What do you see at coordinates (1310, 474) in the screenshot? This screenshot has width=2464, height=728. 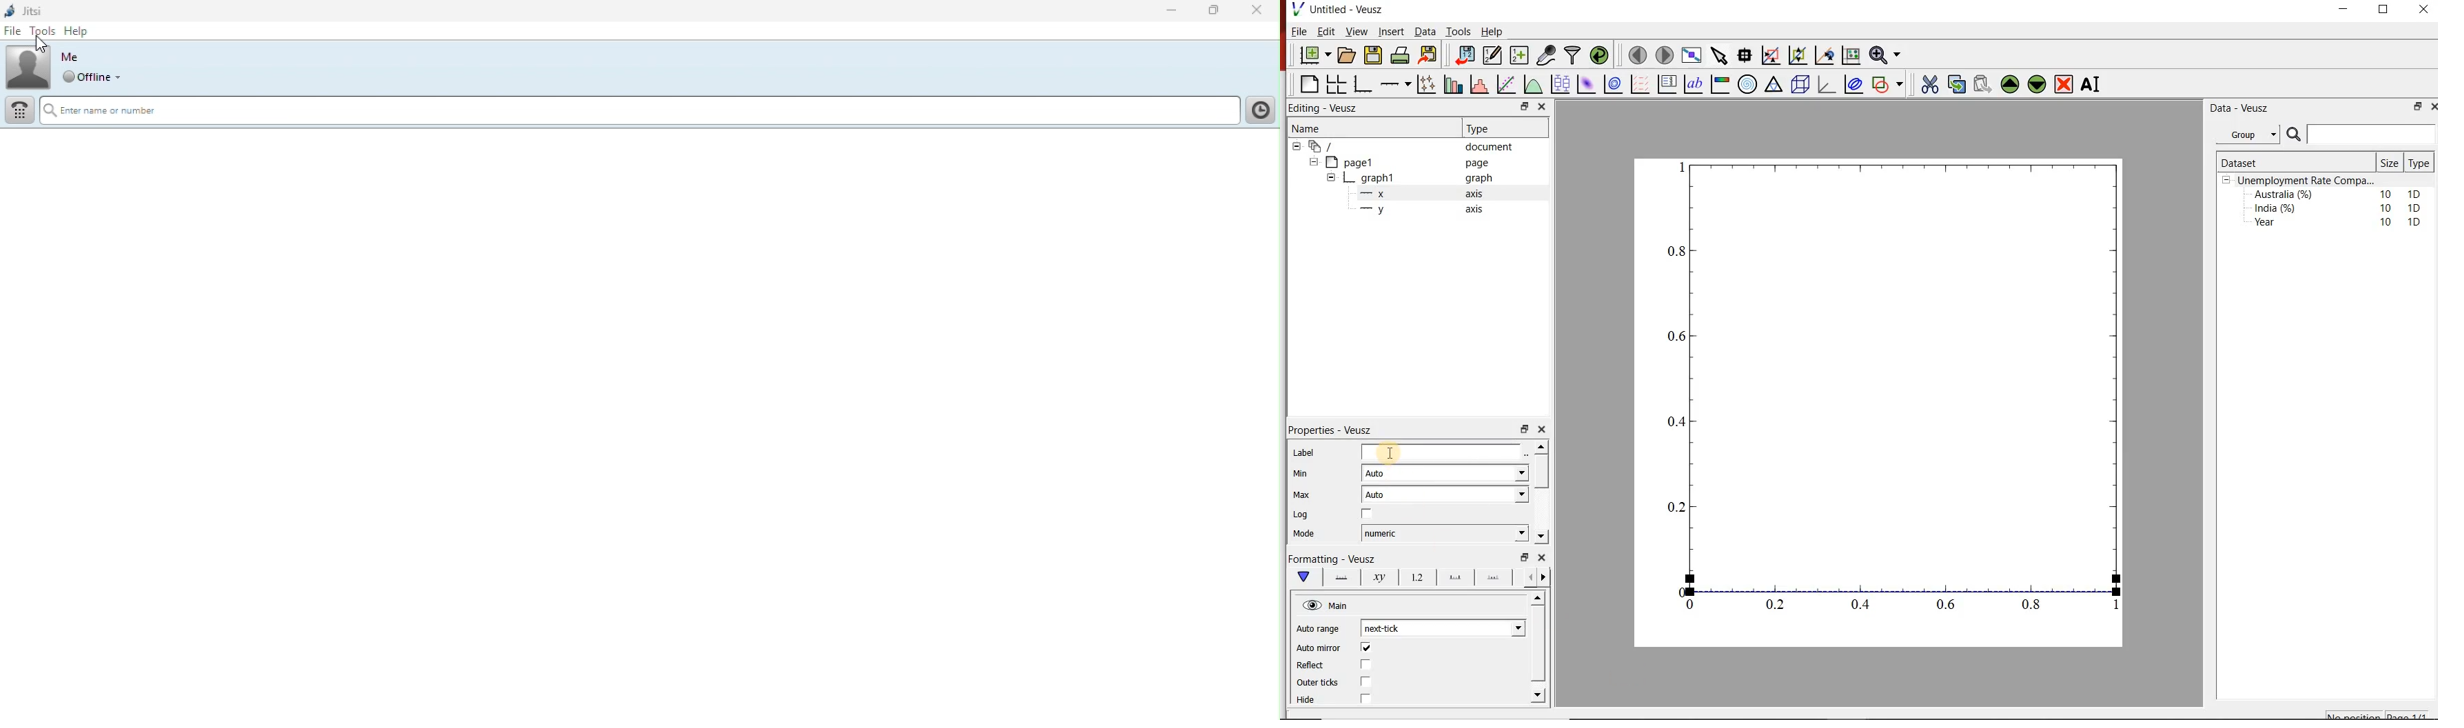 I see `Min` at bounding box center [1310, 474].